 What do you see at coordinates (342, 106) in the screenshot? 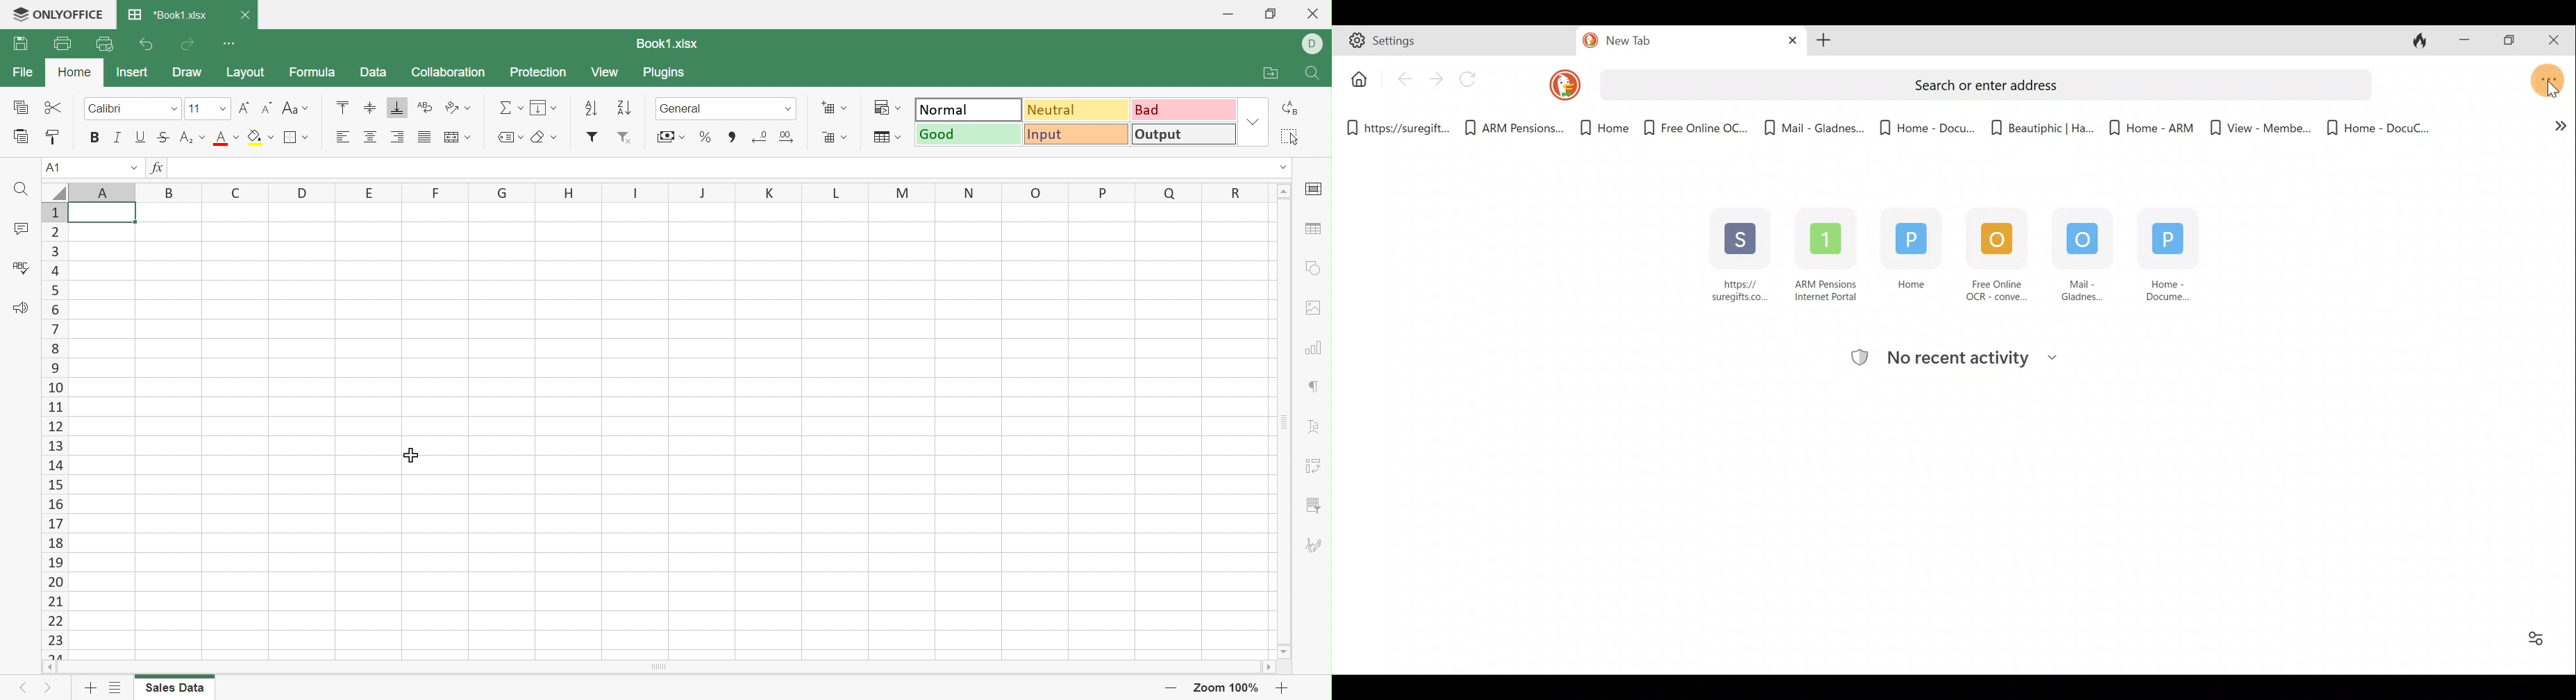
I see `Align Top` at bounding box center [342, 106].